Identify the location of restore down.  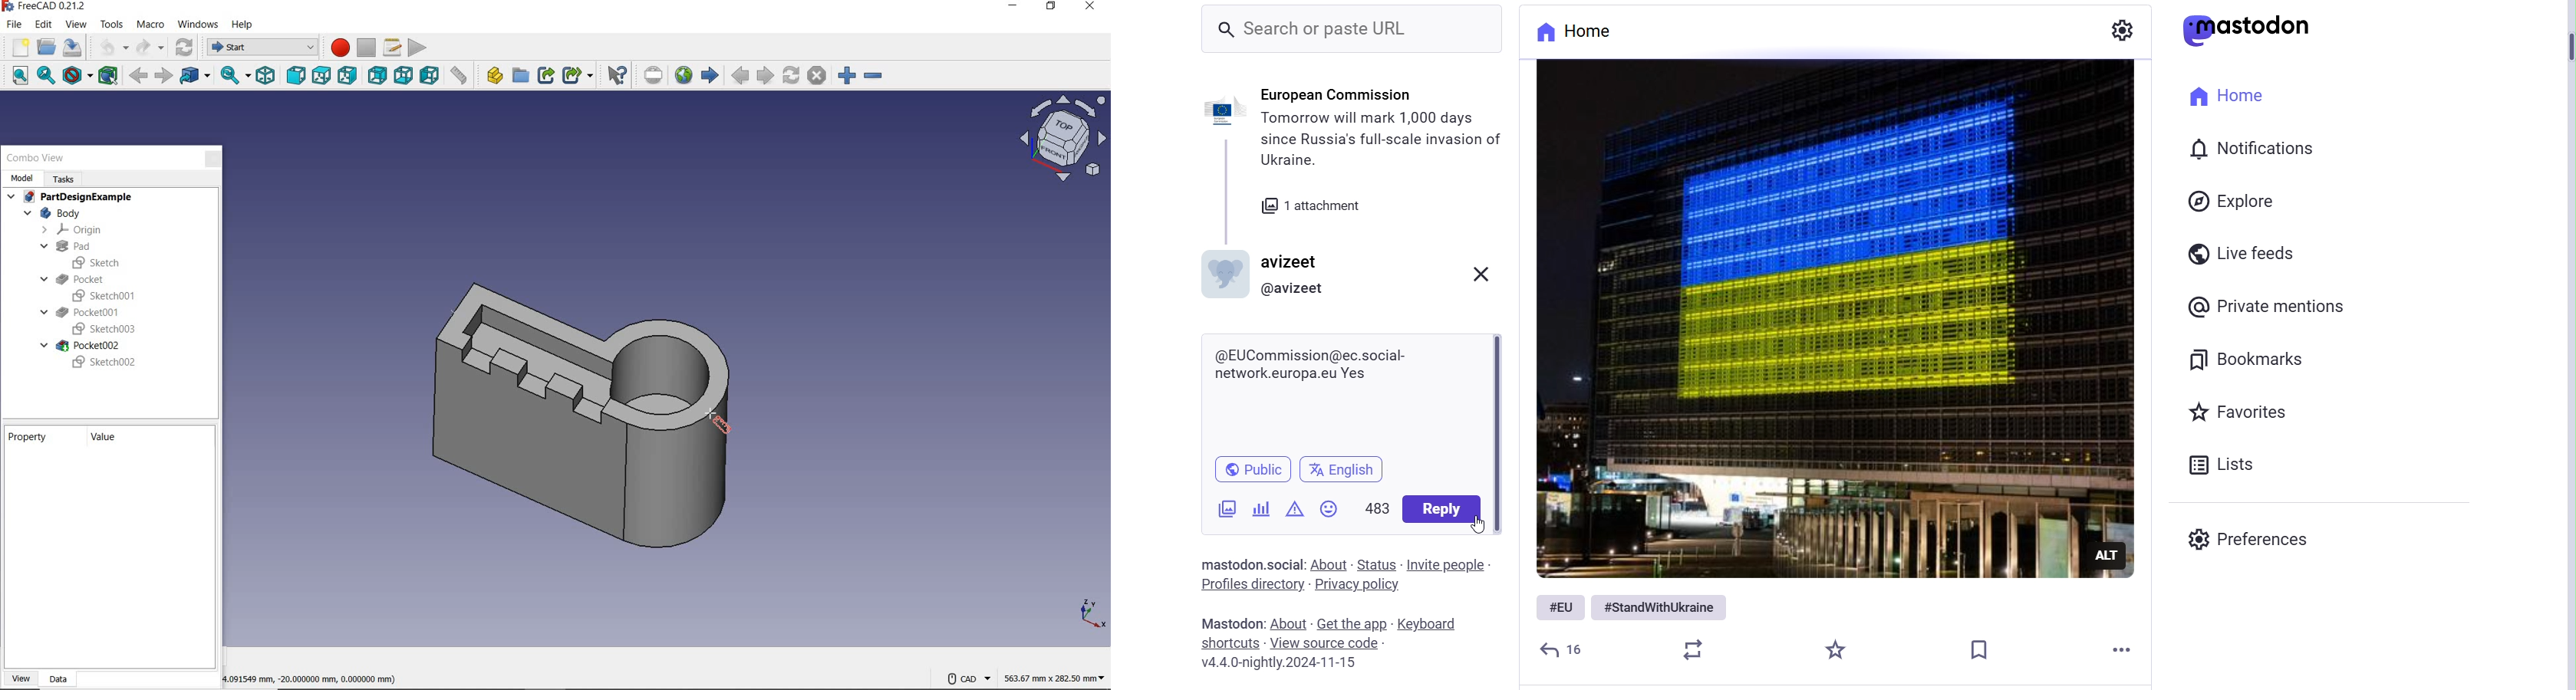
(1052, 9).